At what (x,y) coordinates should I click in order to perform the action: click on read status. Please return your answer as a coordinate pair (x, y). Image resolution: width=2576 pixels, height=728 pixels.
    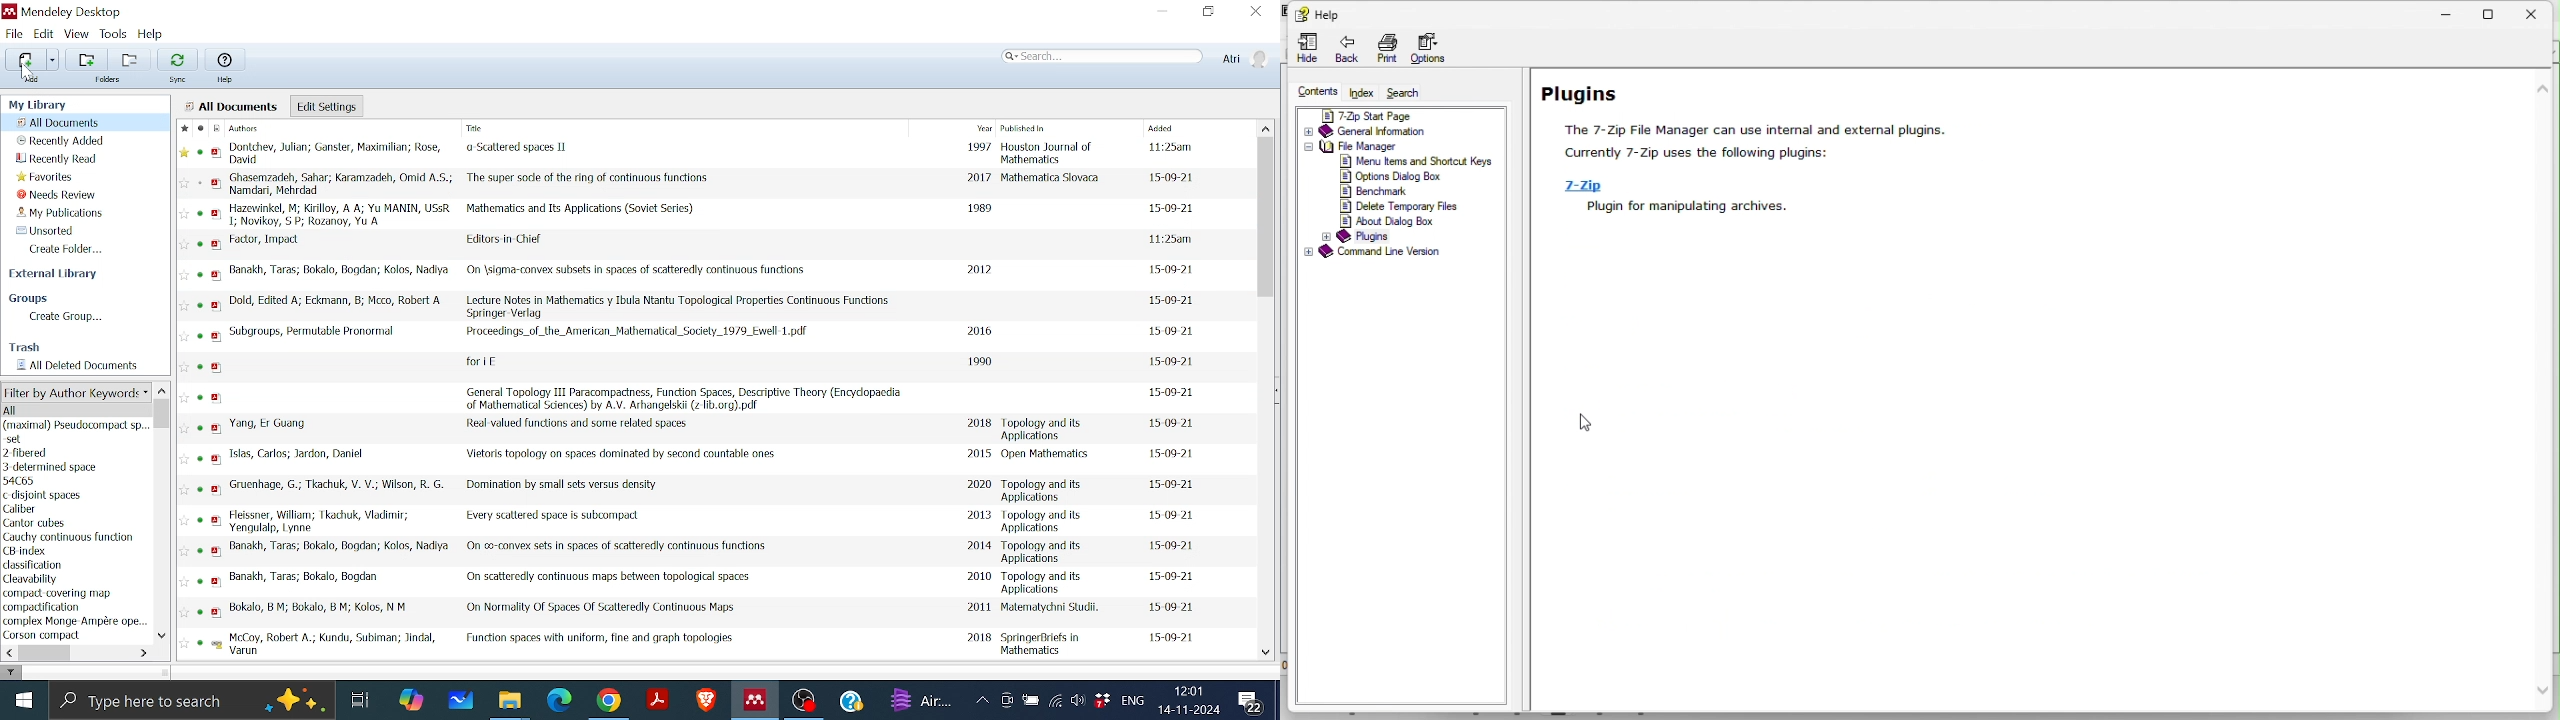
    Looking at the image, I should click on (202, 490).